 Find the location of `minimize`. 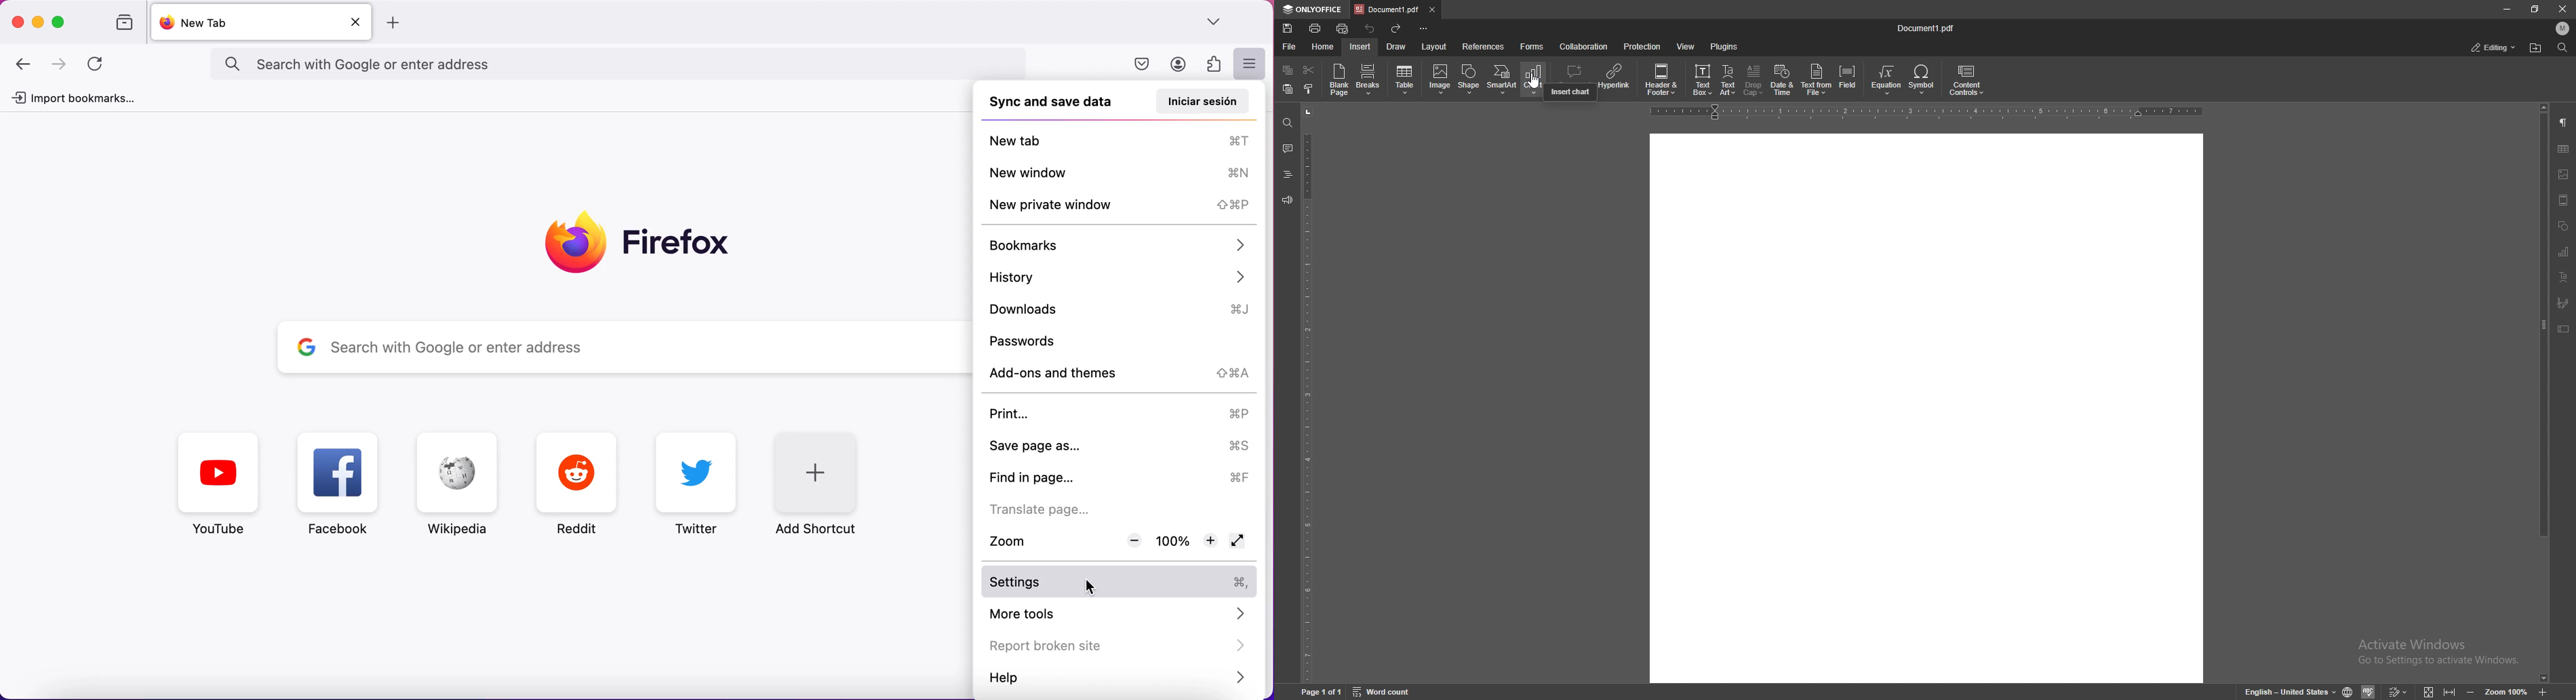

minimize is located at coordinates (38, 21).